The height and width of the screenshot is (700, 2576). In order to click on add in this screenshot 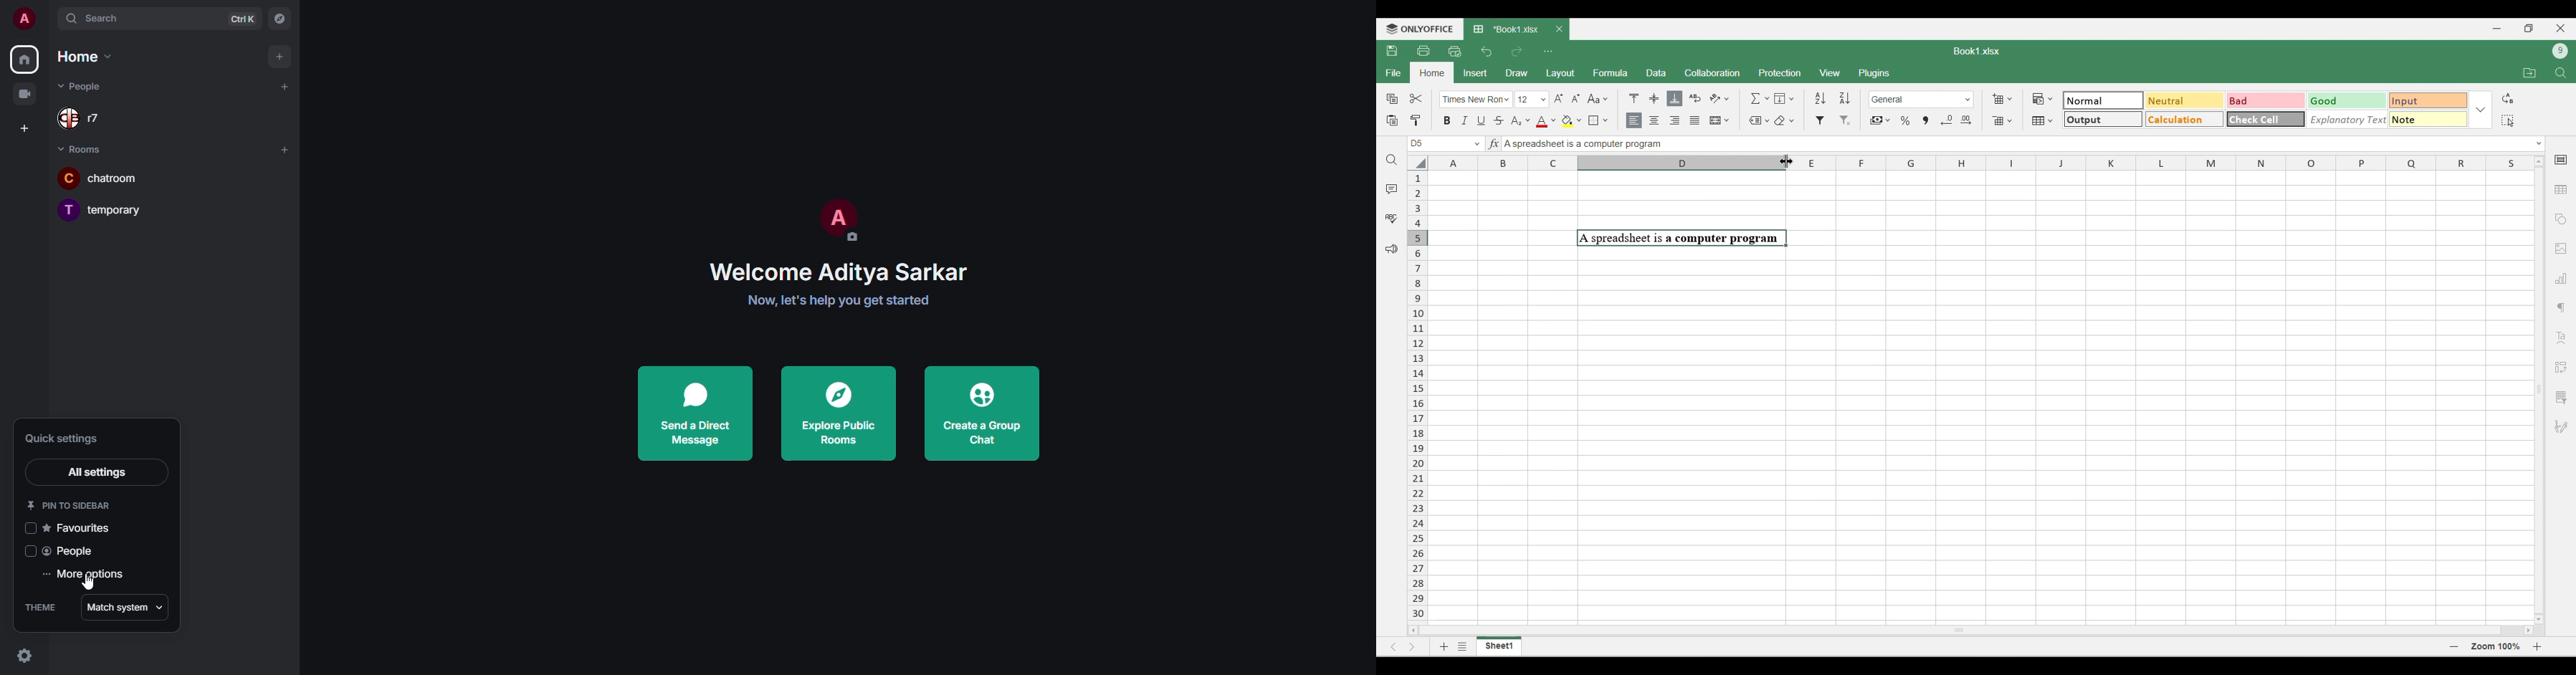, I will do `click(276, 55)`.